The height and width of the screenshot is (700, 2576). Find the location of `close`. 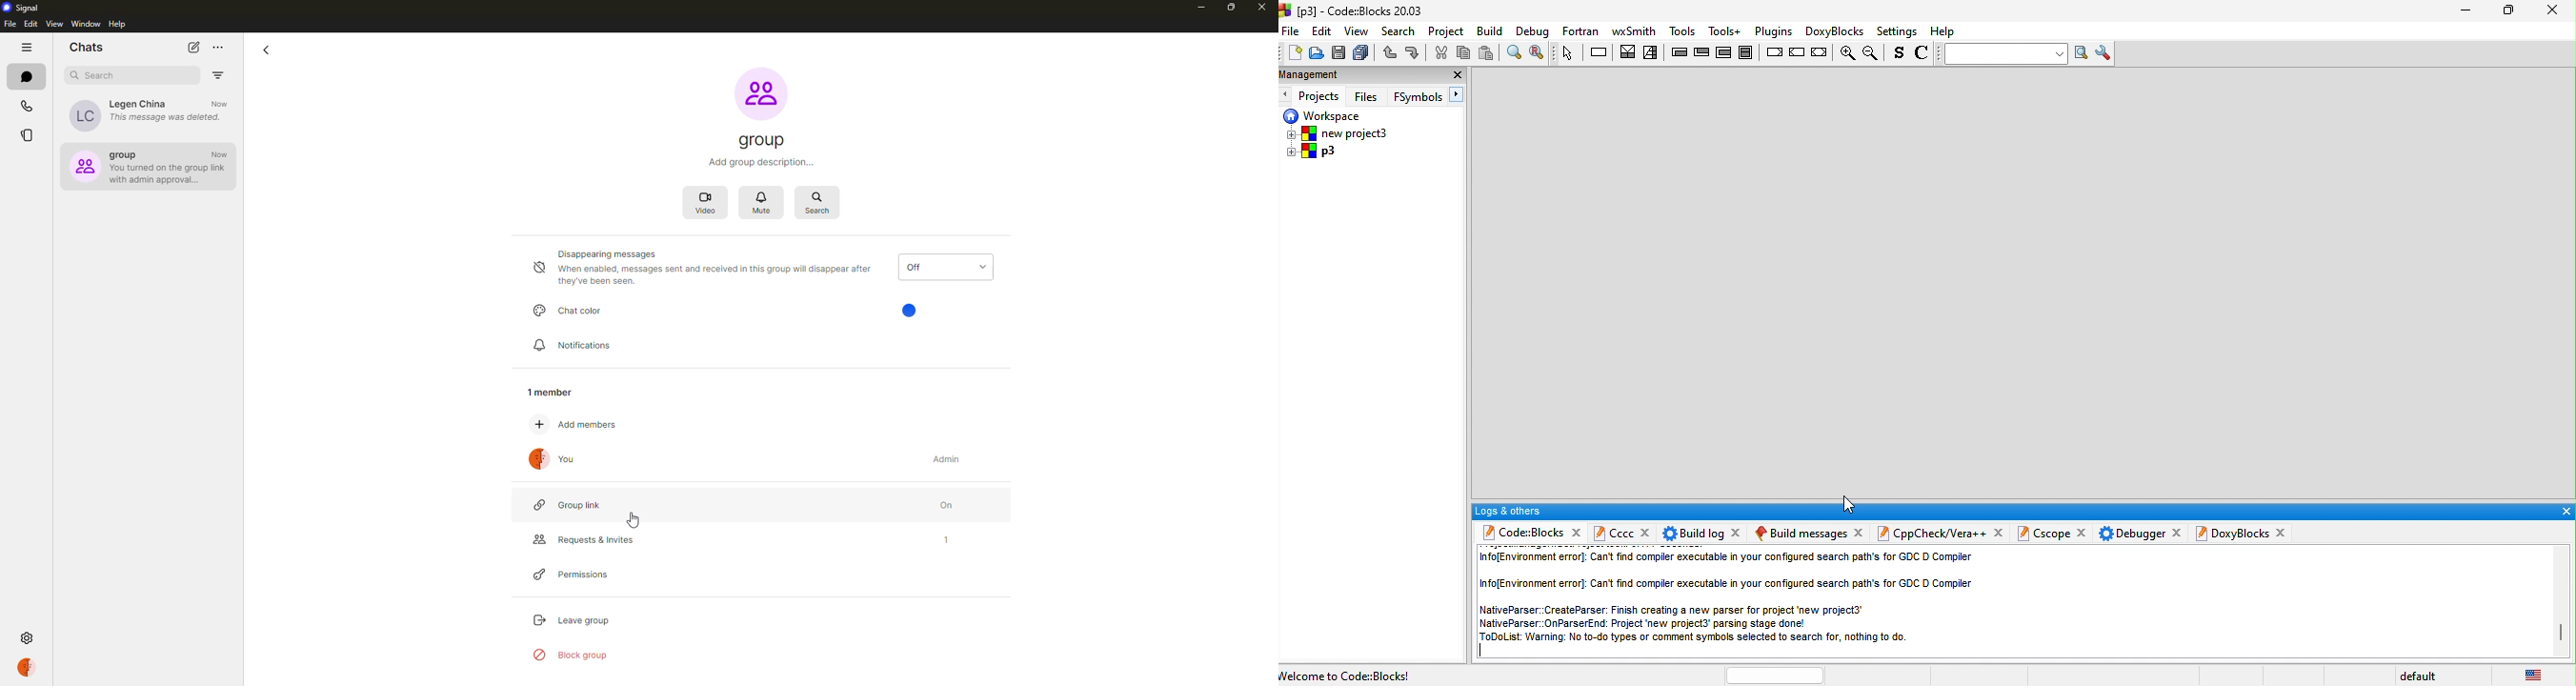

close is located at coordinates (1738, 532).